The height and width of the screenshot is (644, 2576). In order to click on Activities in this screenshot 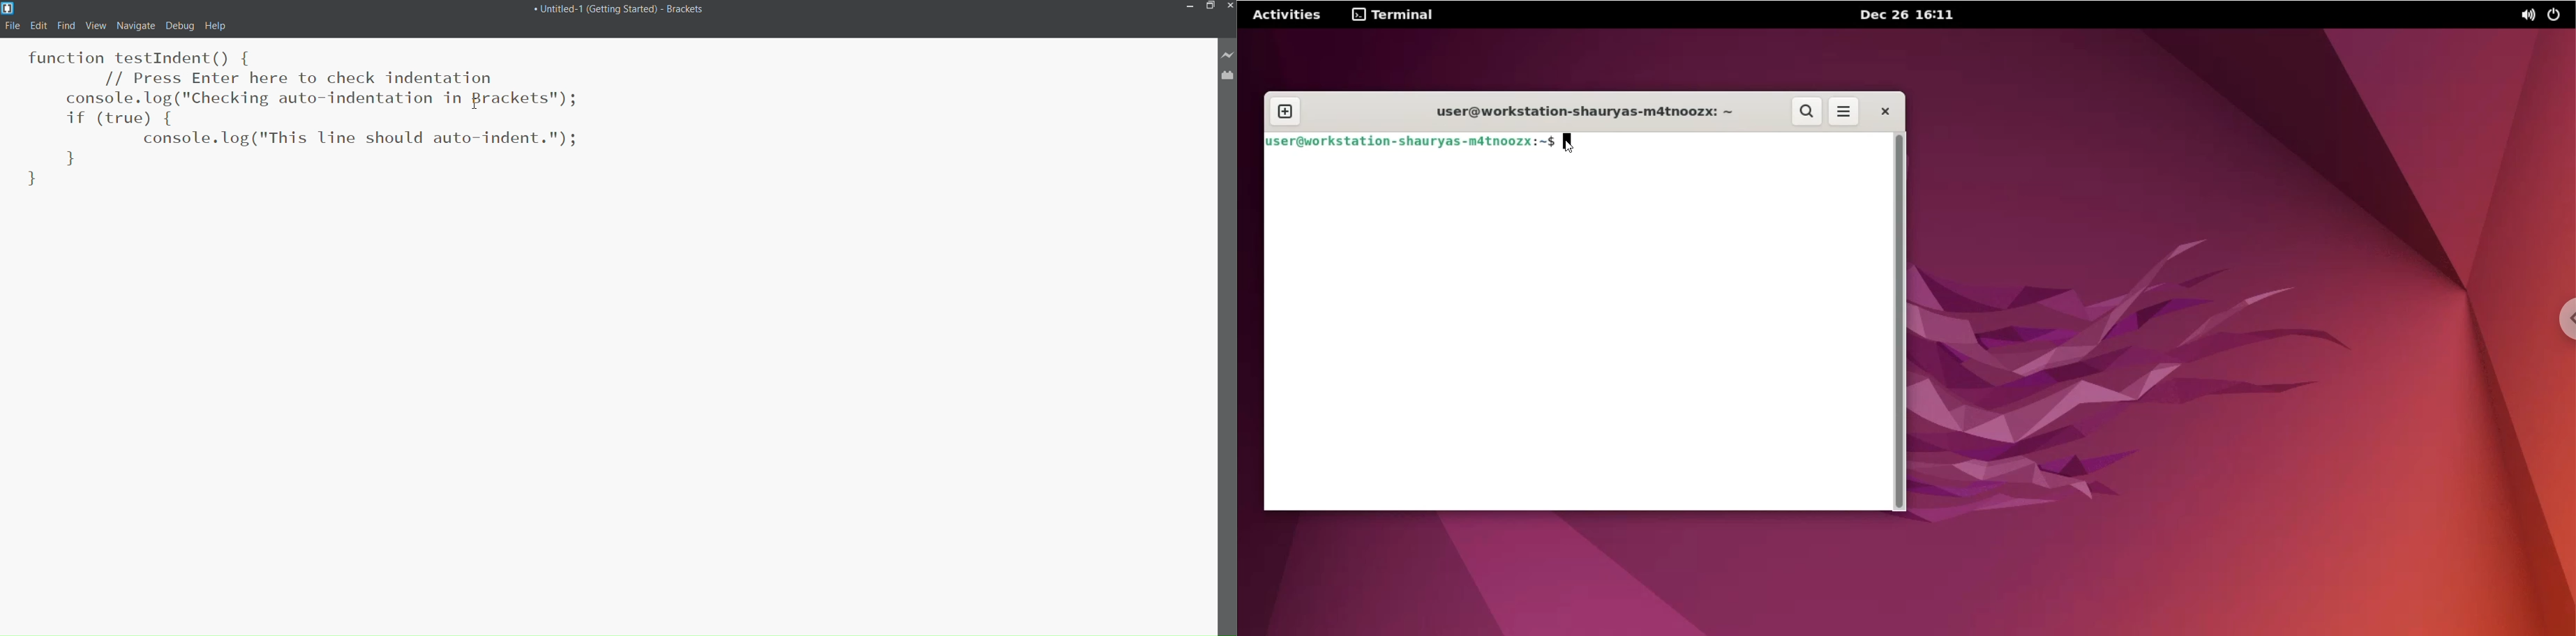, I will do `click(1288, 15)`.